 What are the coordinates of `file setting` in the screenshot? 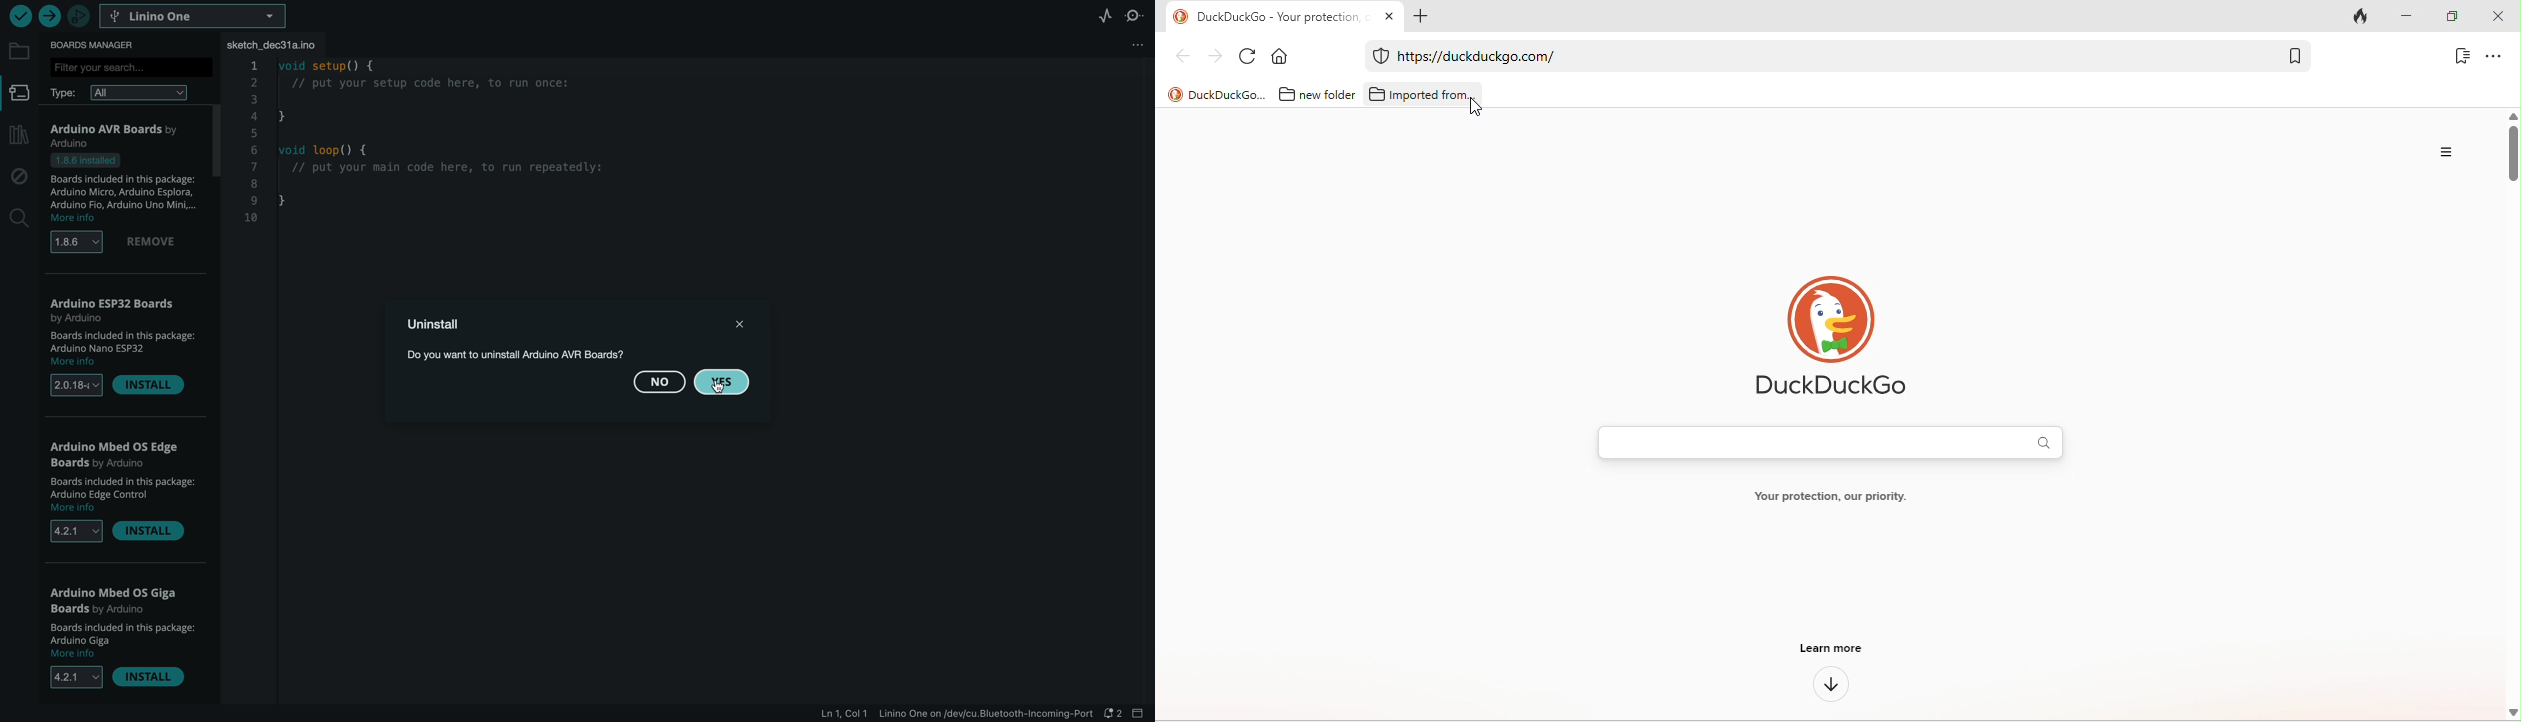 It's located at (1128, 45).